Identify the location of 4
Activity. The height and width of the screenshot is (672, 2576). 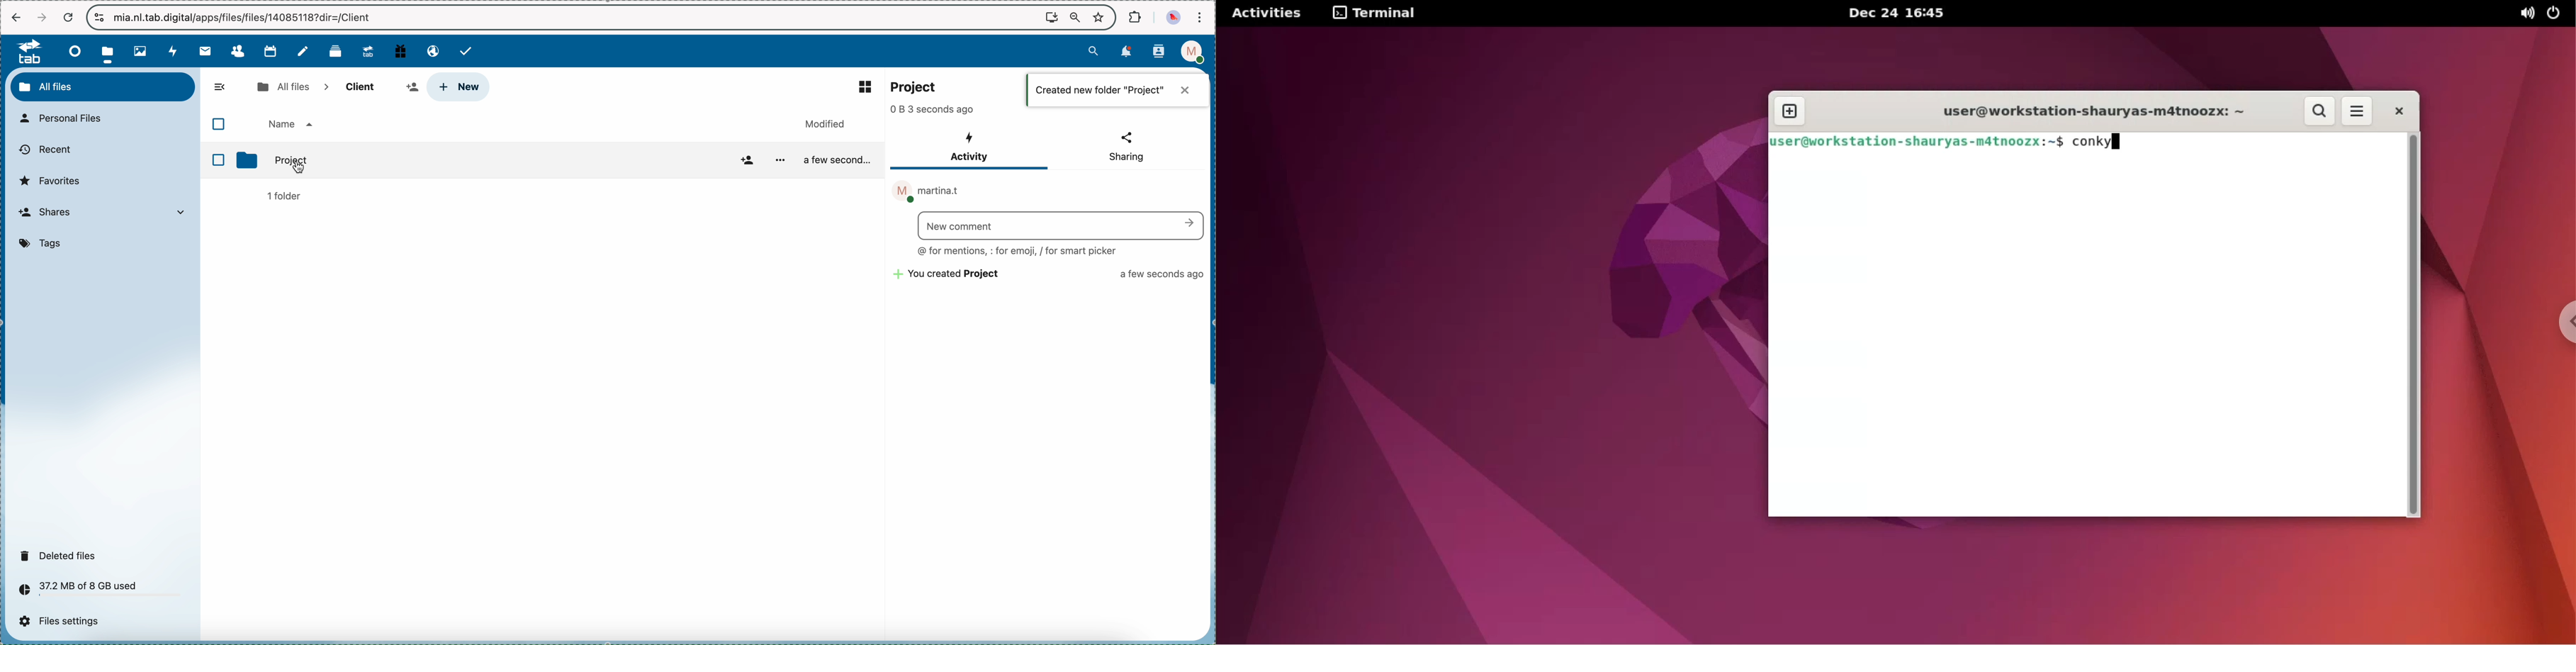
(968, 145).